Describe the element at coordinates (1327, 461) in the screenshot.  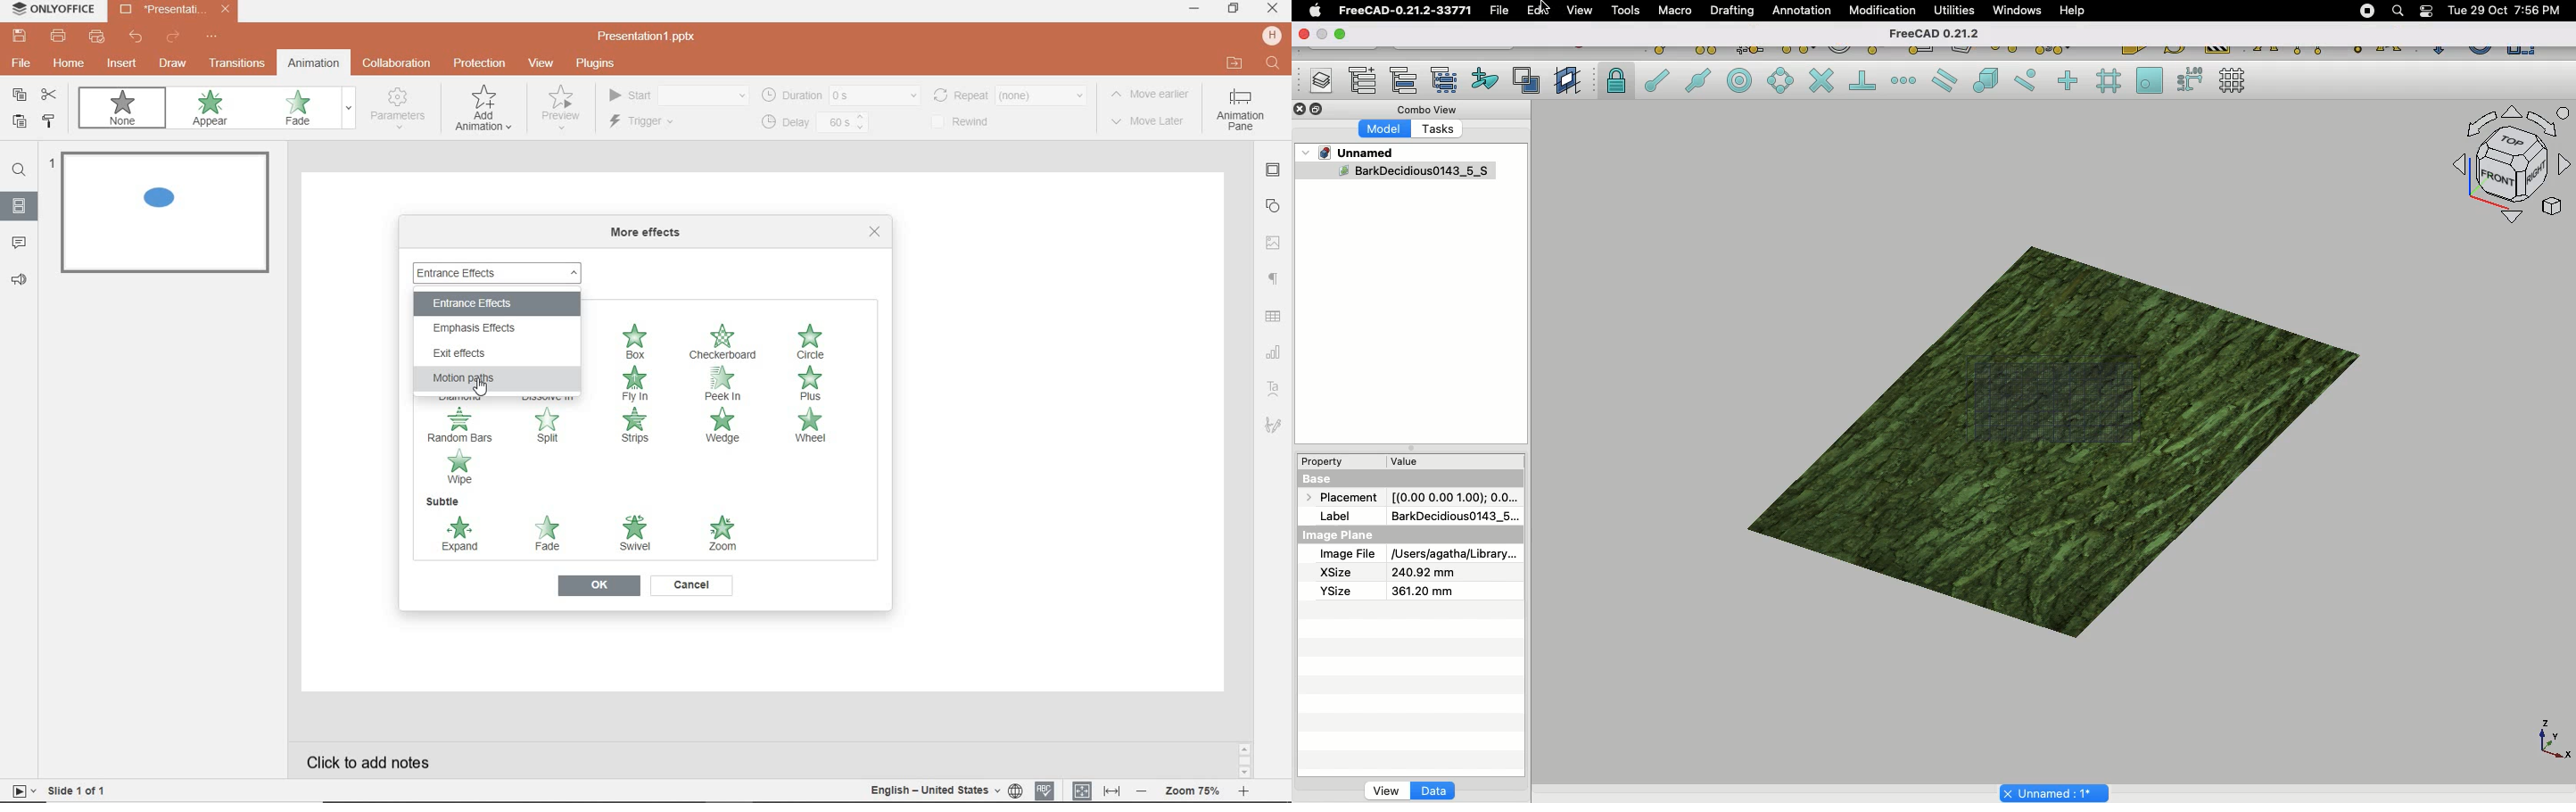
I see `Property` at that location.